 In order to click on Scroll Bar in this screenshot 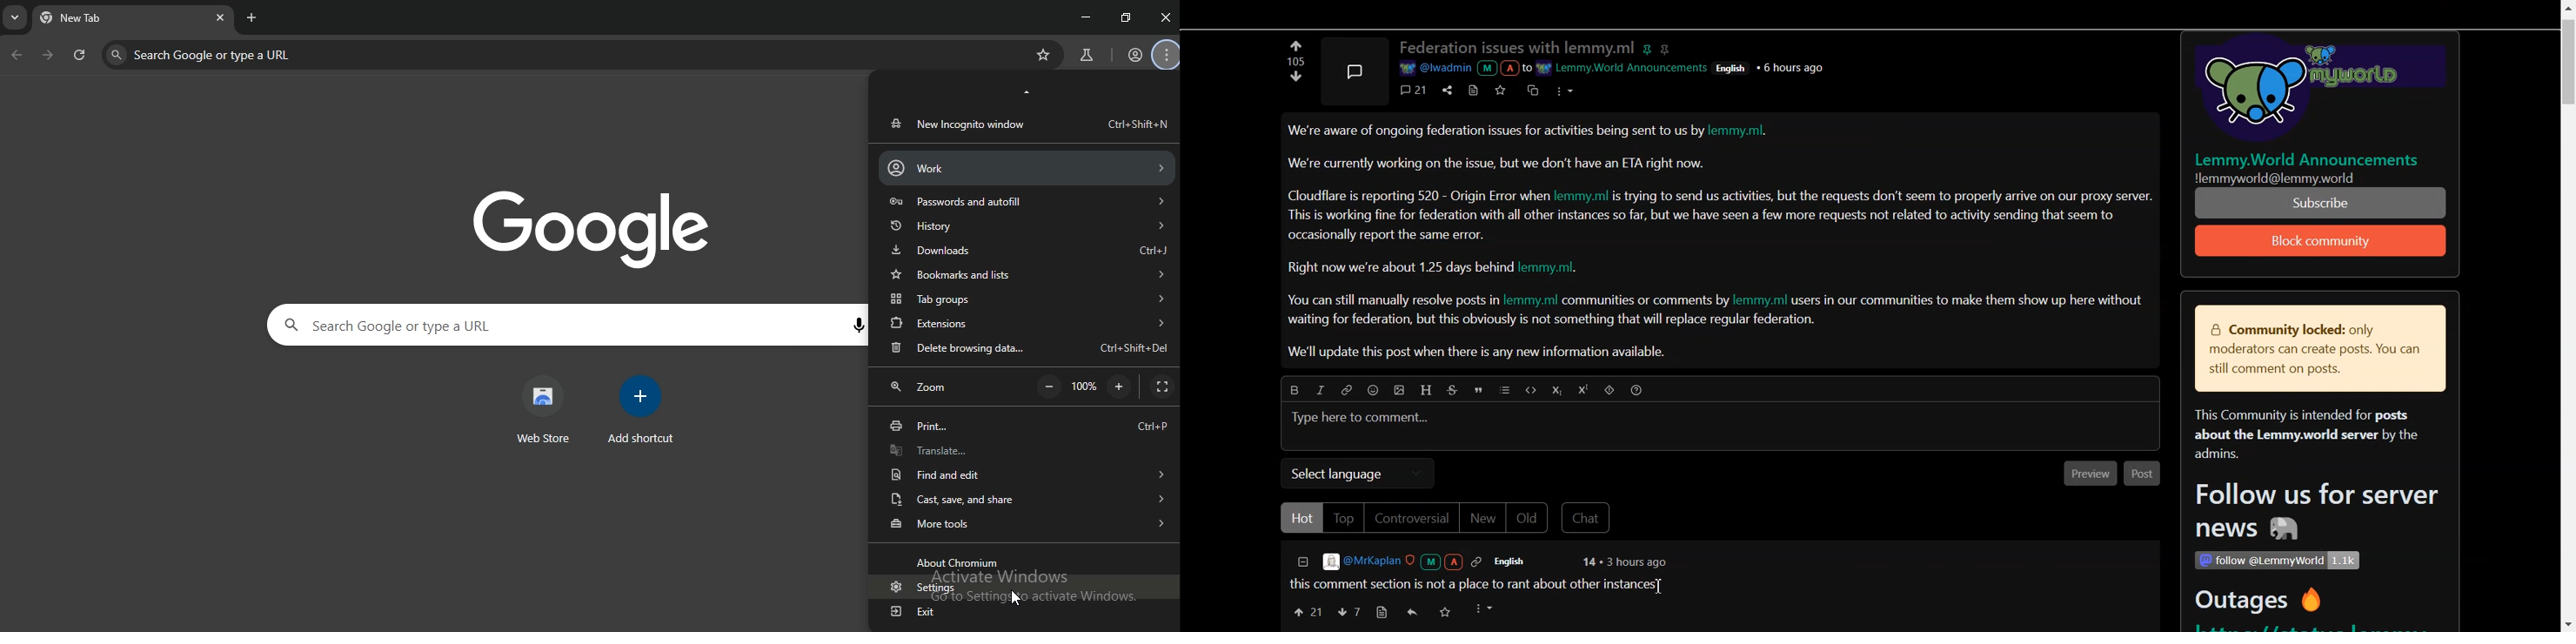, I will do `click(2567, 316)`.